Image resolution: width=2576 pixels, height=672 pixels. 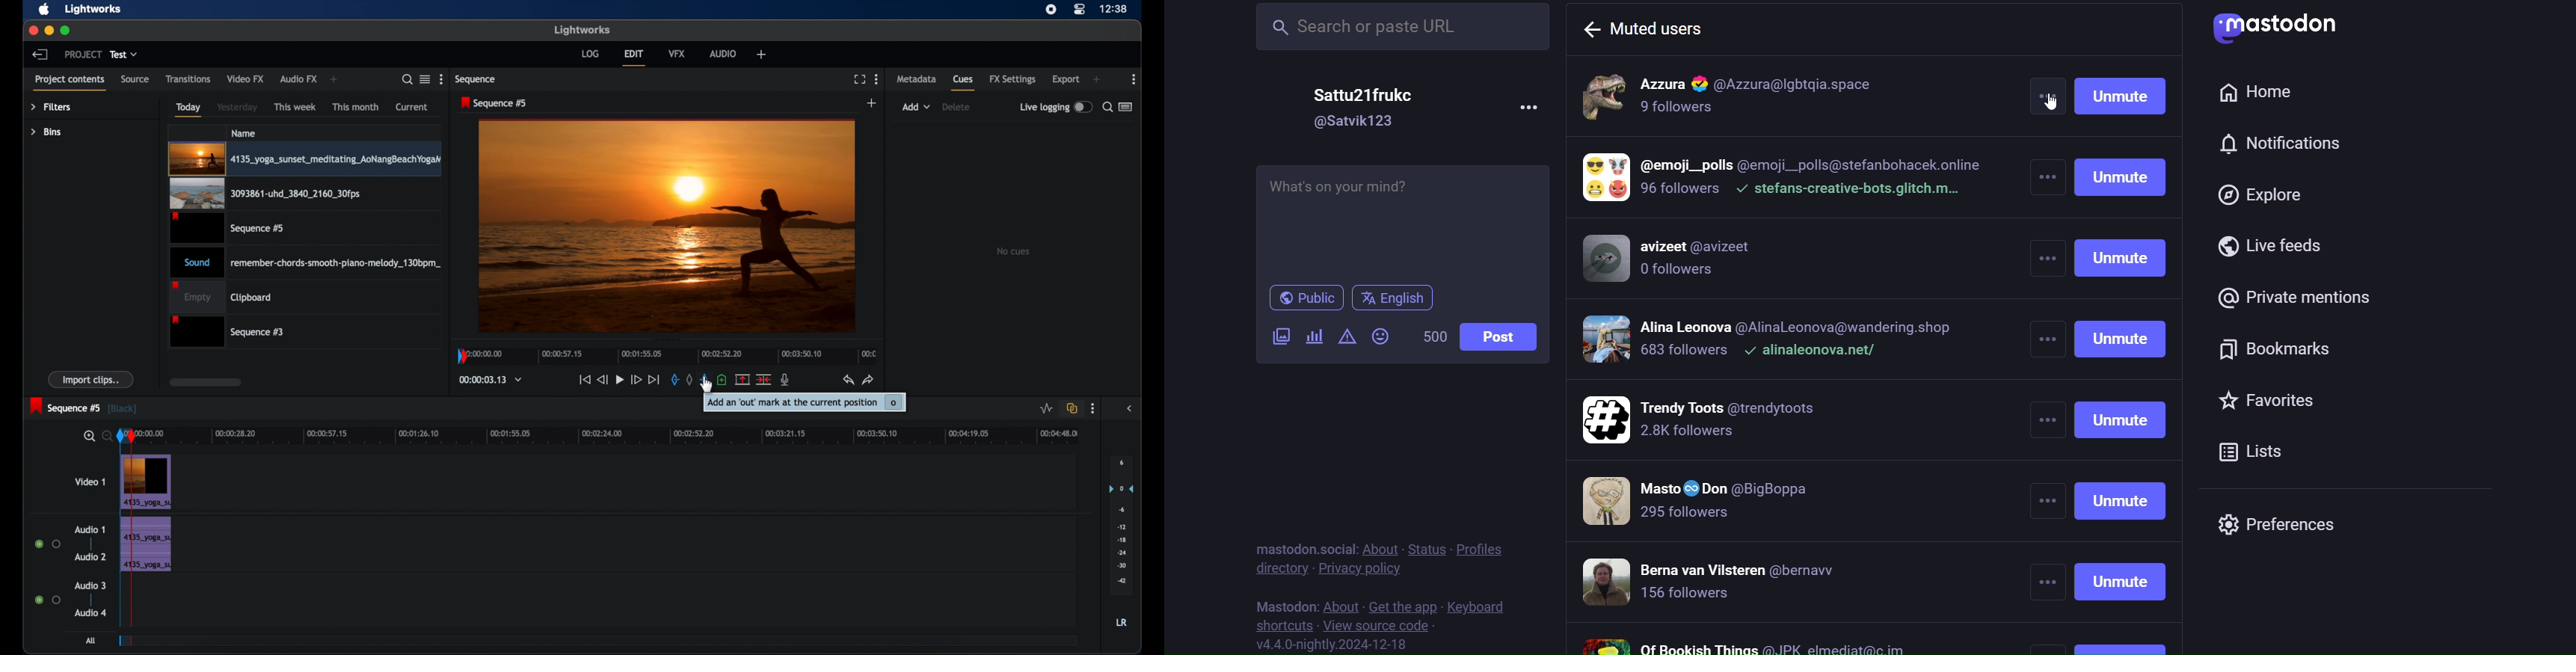 What do you see at coordinates (1286, 603) in the screenshot?
I see `mastodon` at bounding box center [1286, 603].